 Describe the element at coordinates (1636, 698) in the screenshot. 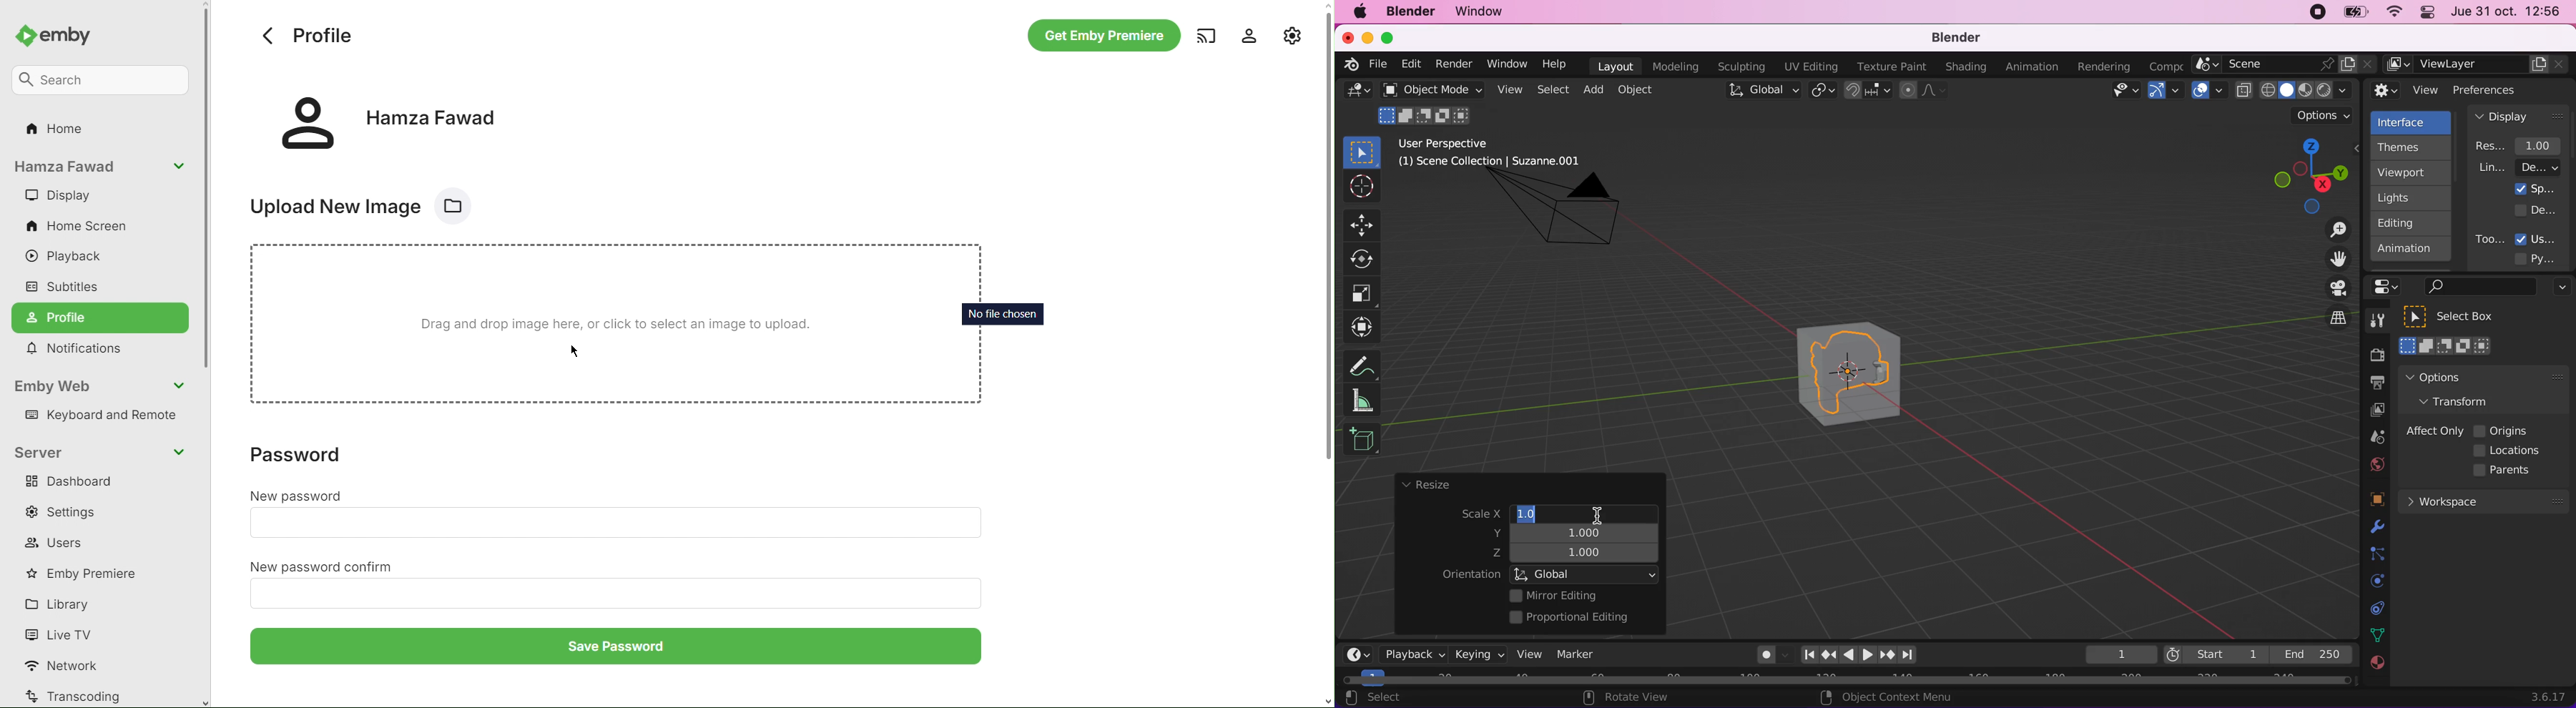

I see `rotate view` at that location.